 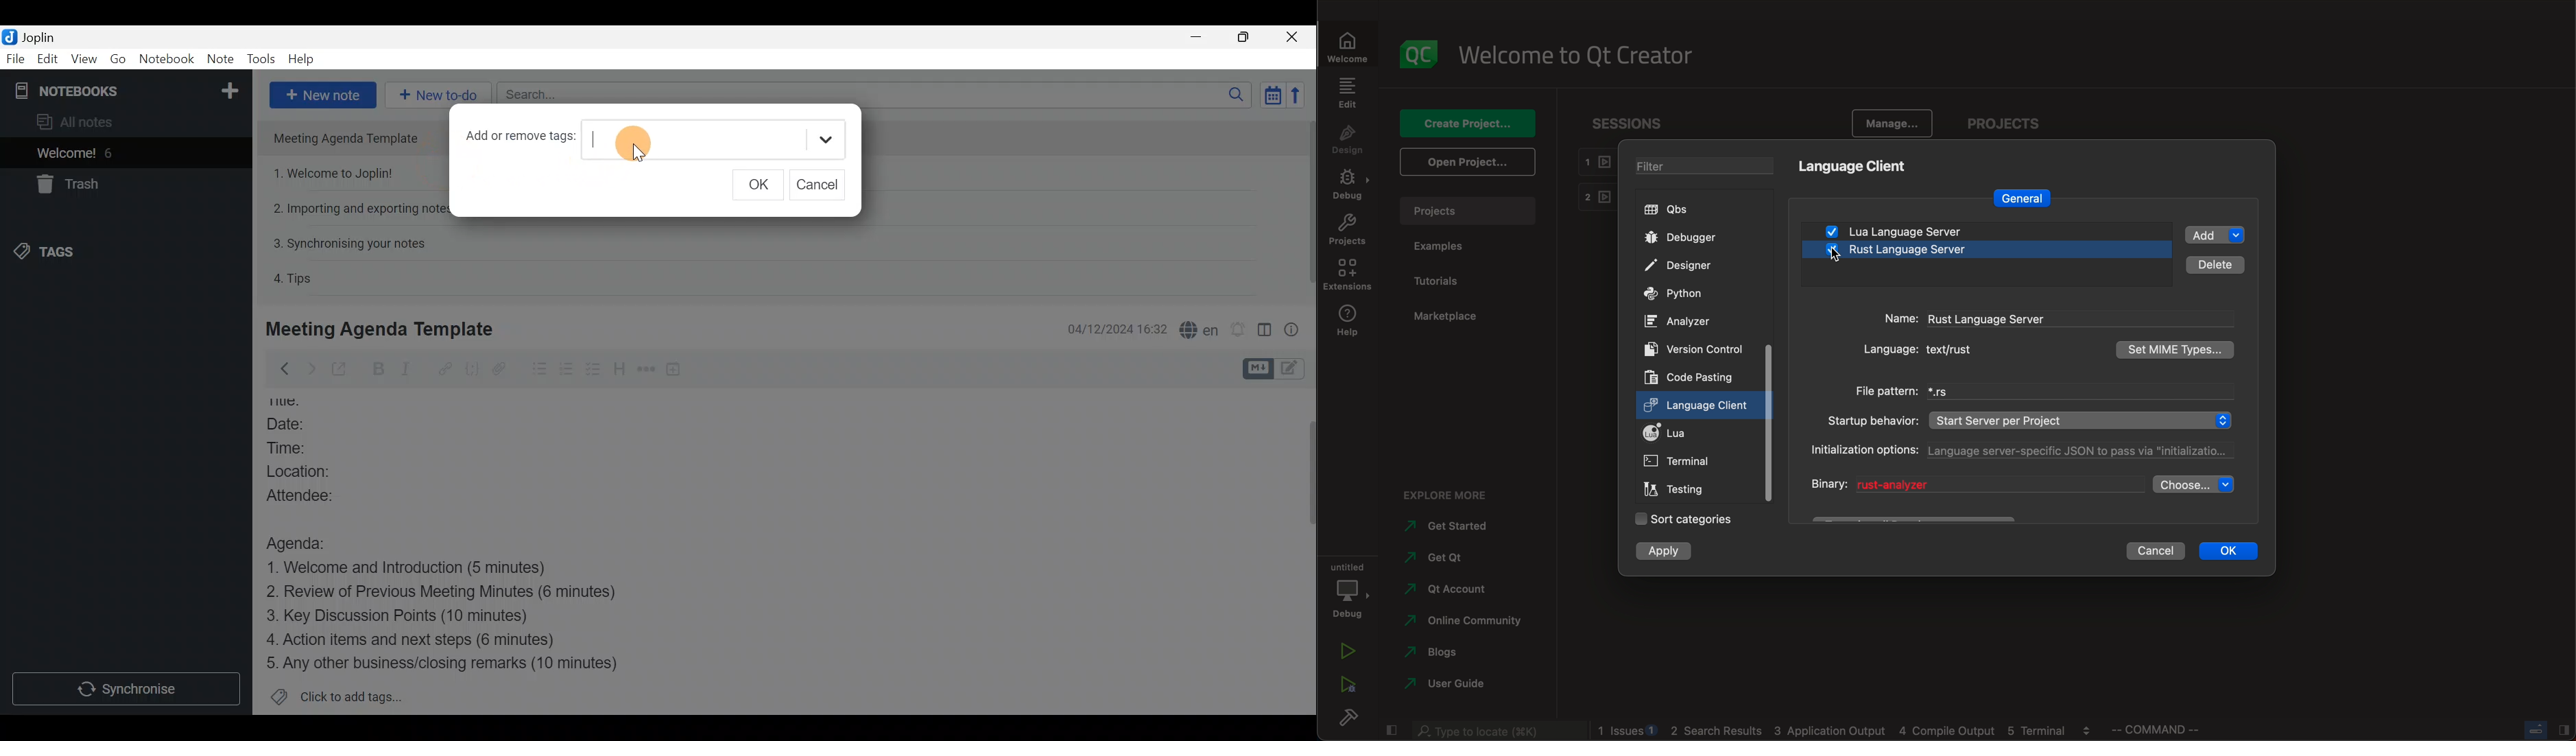 I want to click on Code, so click(x=474, y=371).